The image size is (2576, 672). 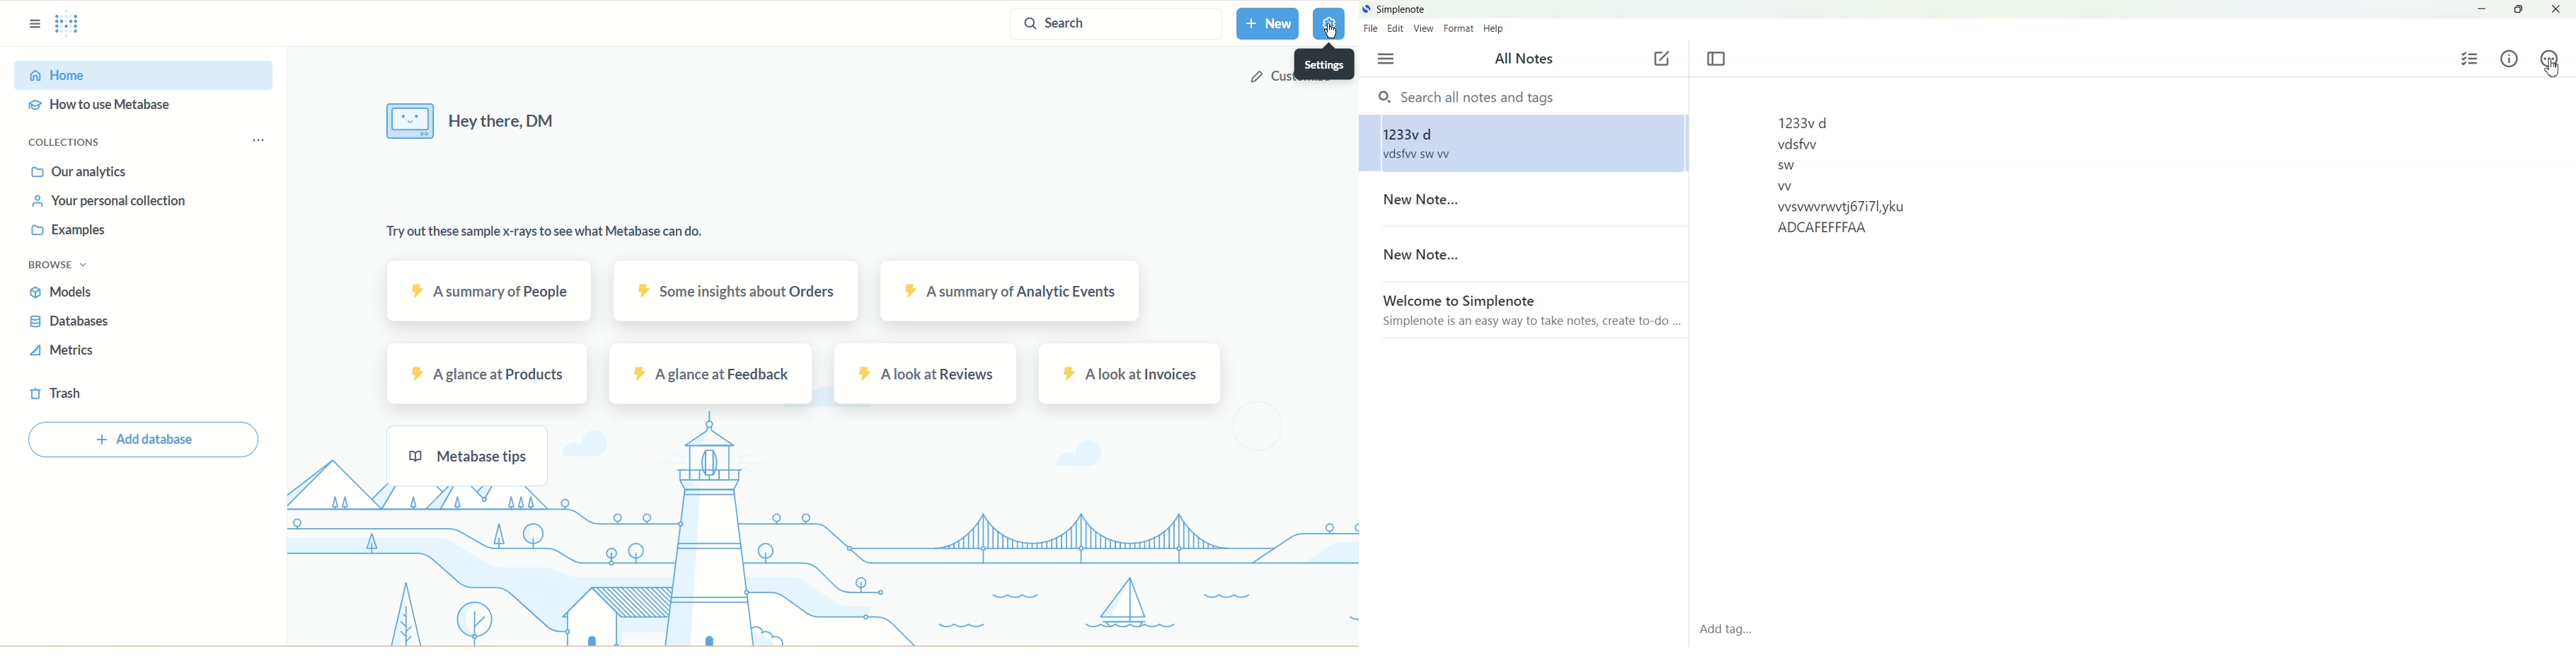 What do you see at coordinates (1385, 58) in the screenshot?
I see `Menu` at bounding box center [1385, 58].